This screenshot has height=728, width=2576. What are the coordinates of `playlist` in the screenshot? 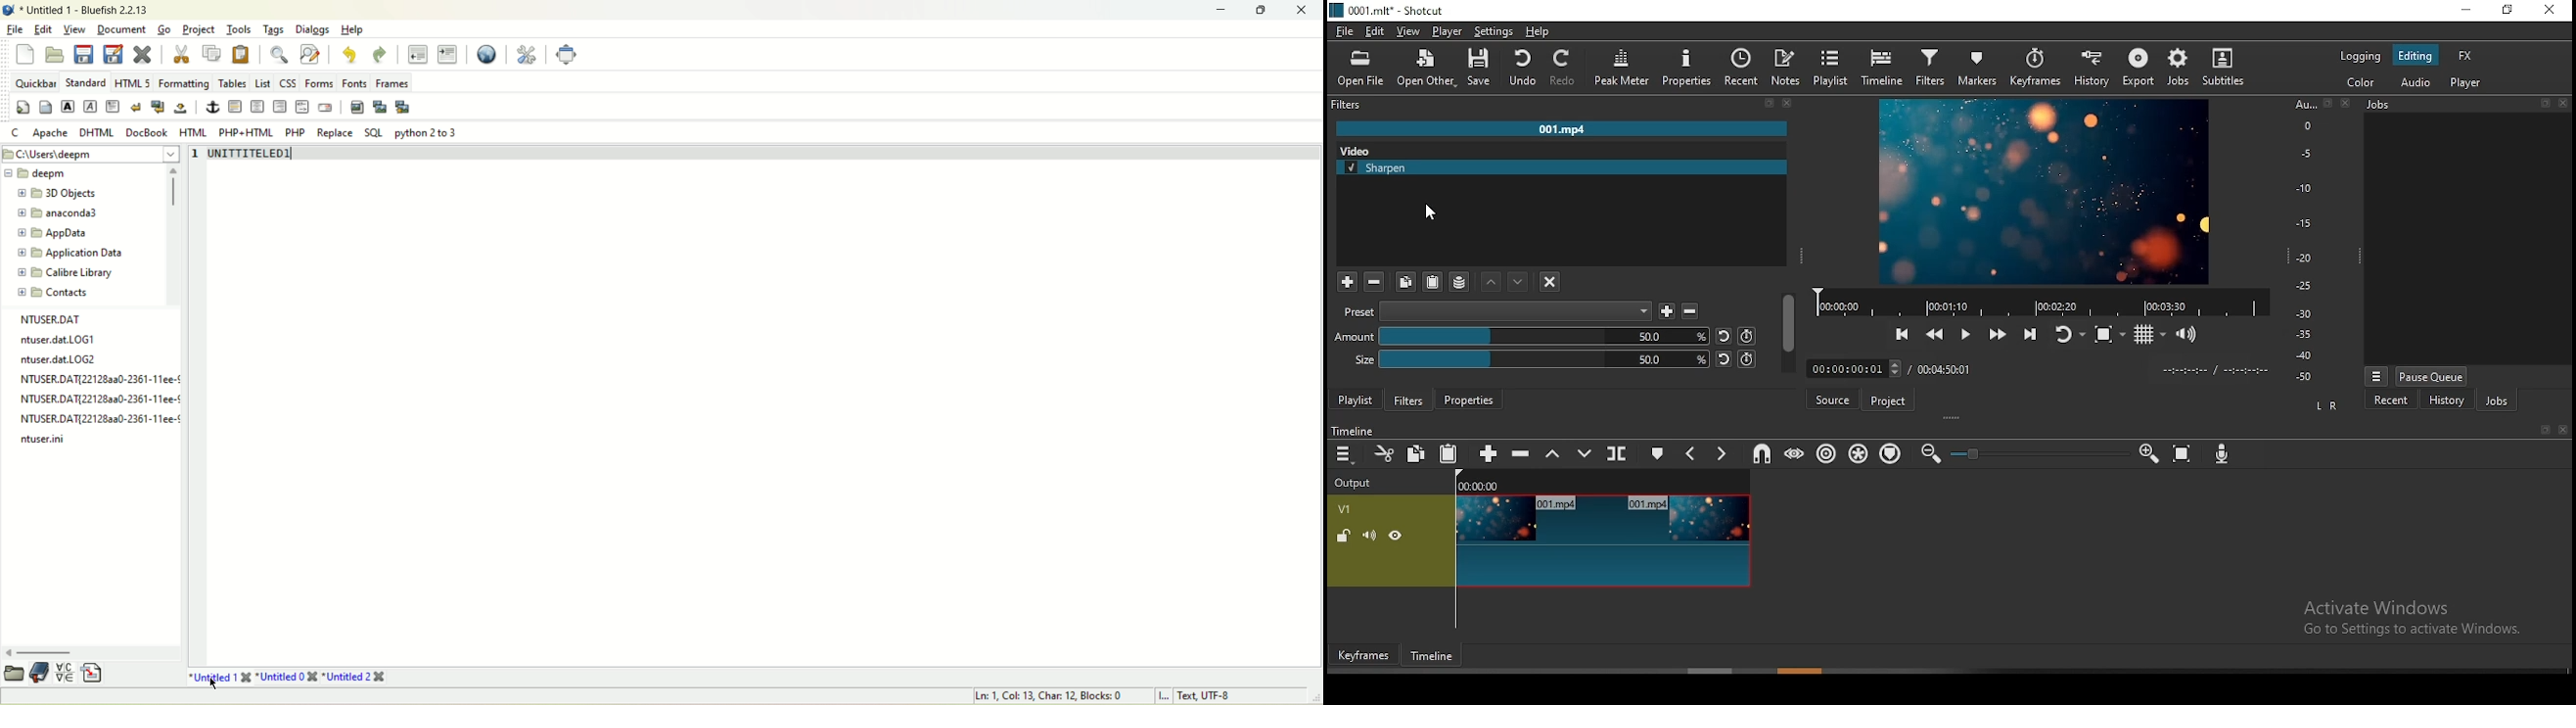 It's located at (1358, 400).